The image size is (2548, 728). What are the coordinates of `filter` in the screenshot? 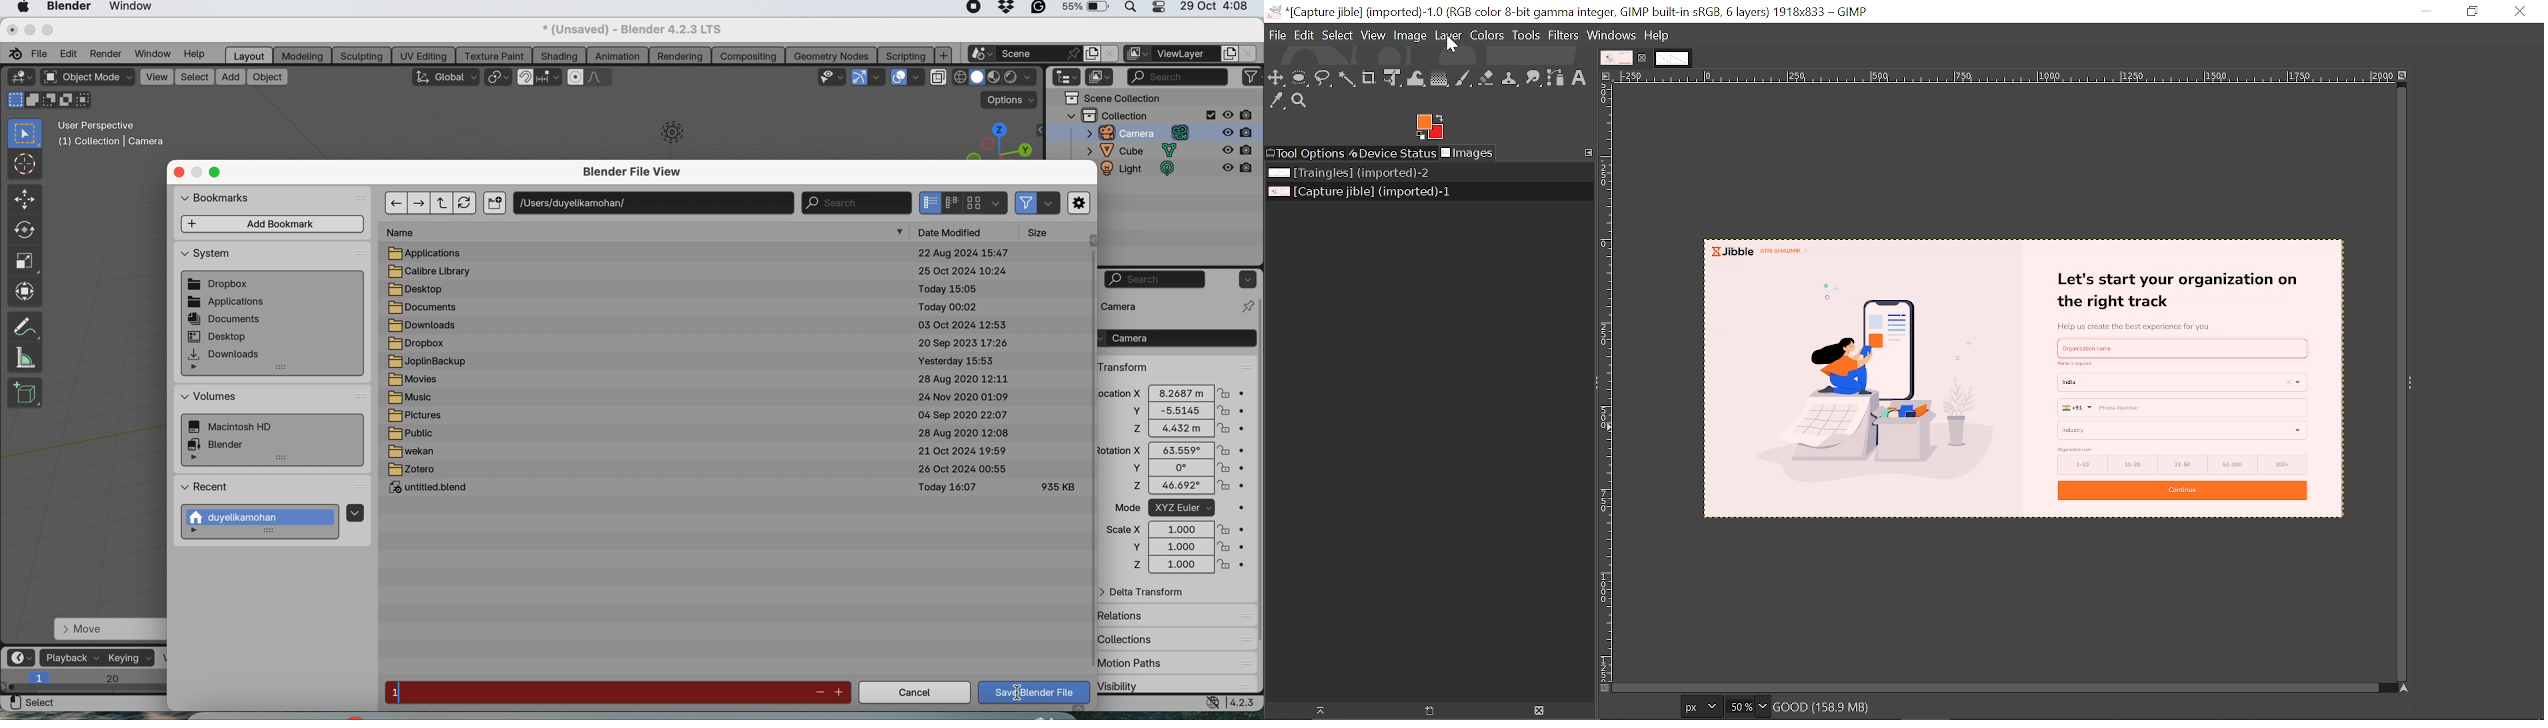 It's located at (1027, 202).